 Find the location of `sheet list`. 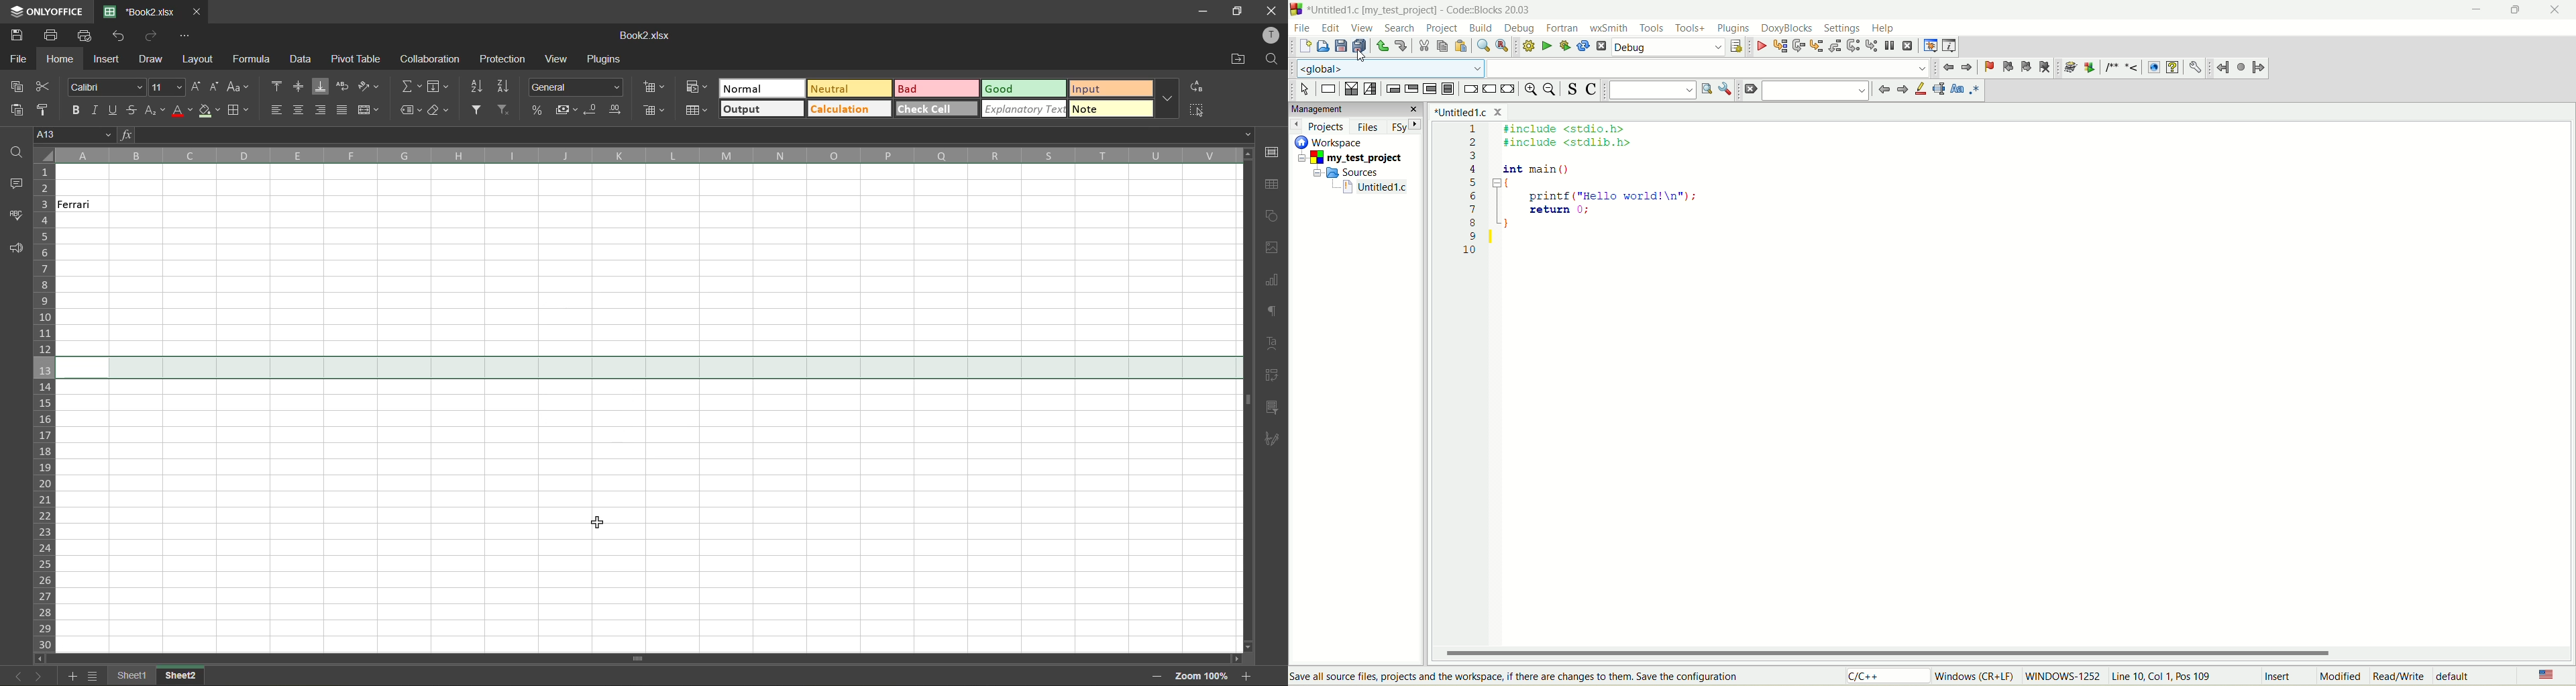

sheet list is located at coordinates (97, 677).